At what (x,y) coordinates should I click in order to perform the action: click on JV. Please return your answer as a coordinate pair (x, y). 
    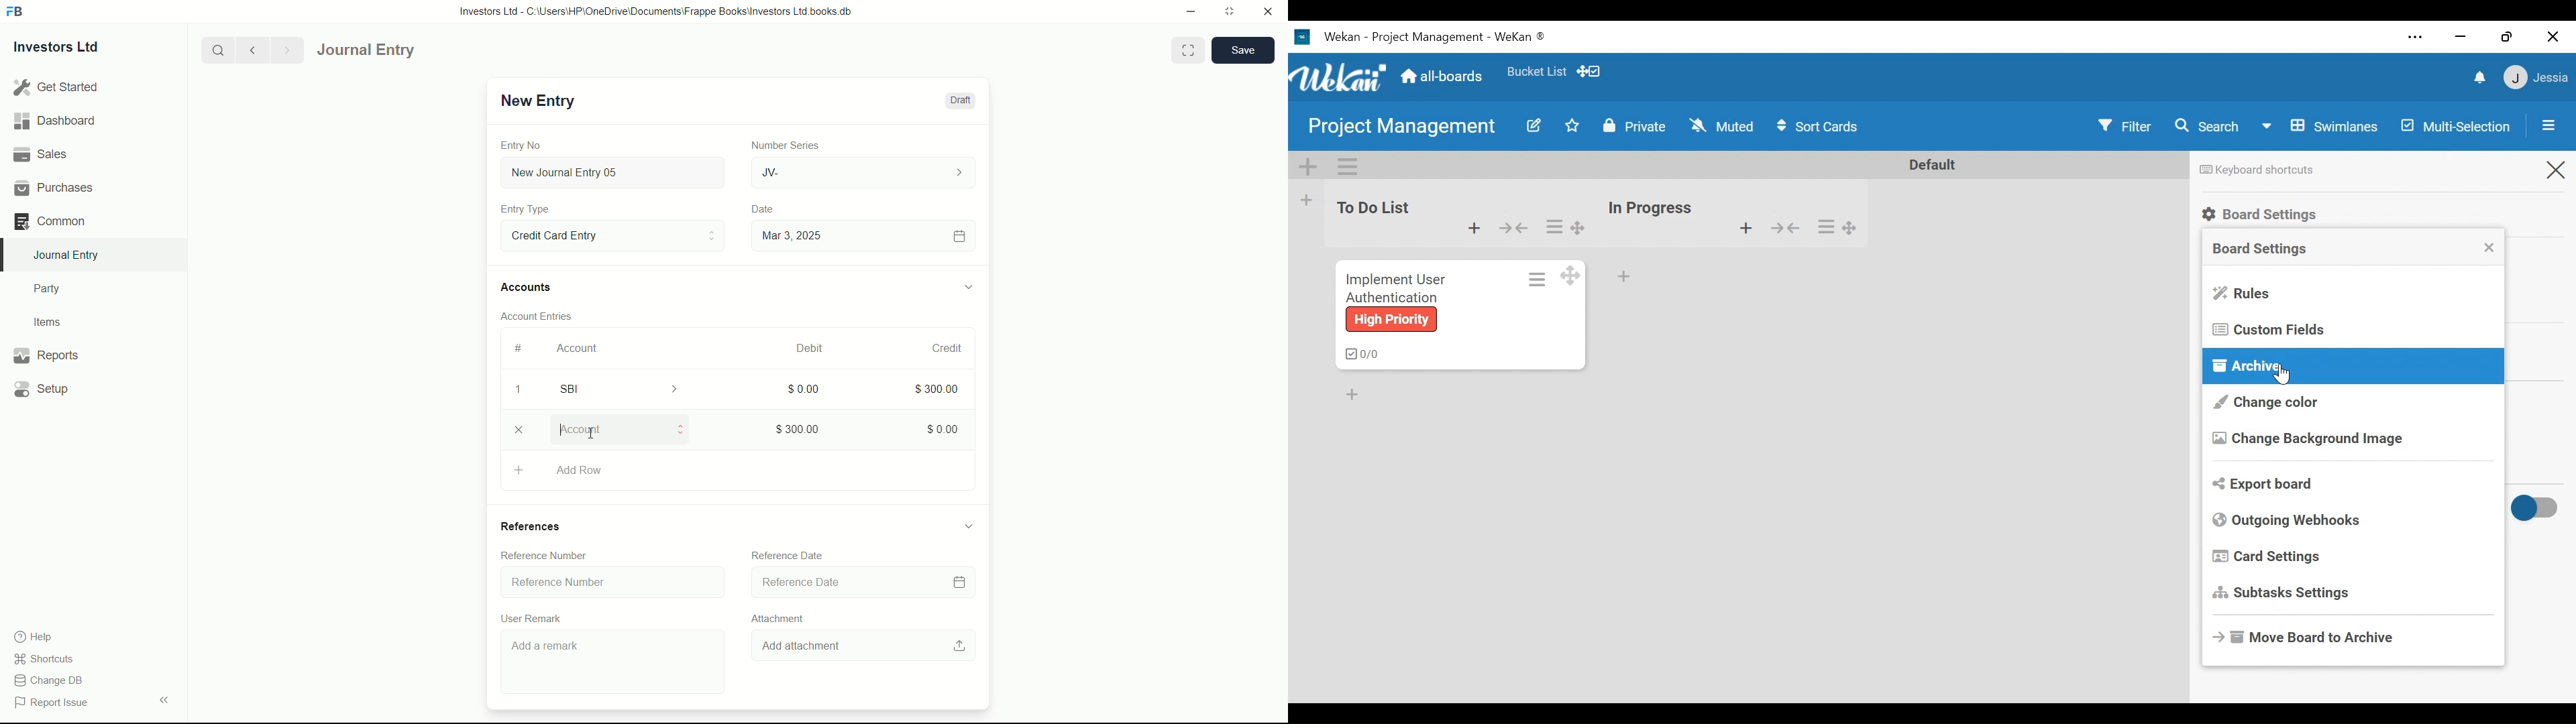
    Looking at the image, I should click on (865, 171).